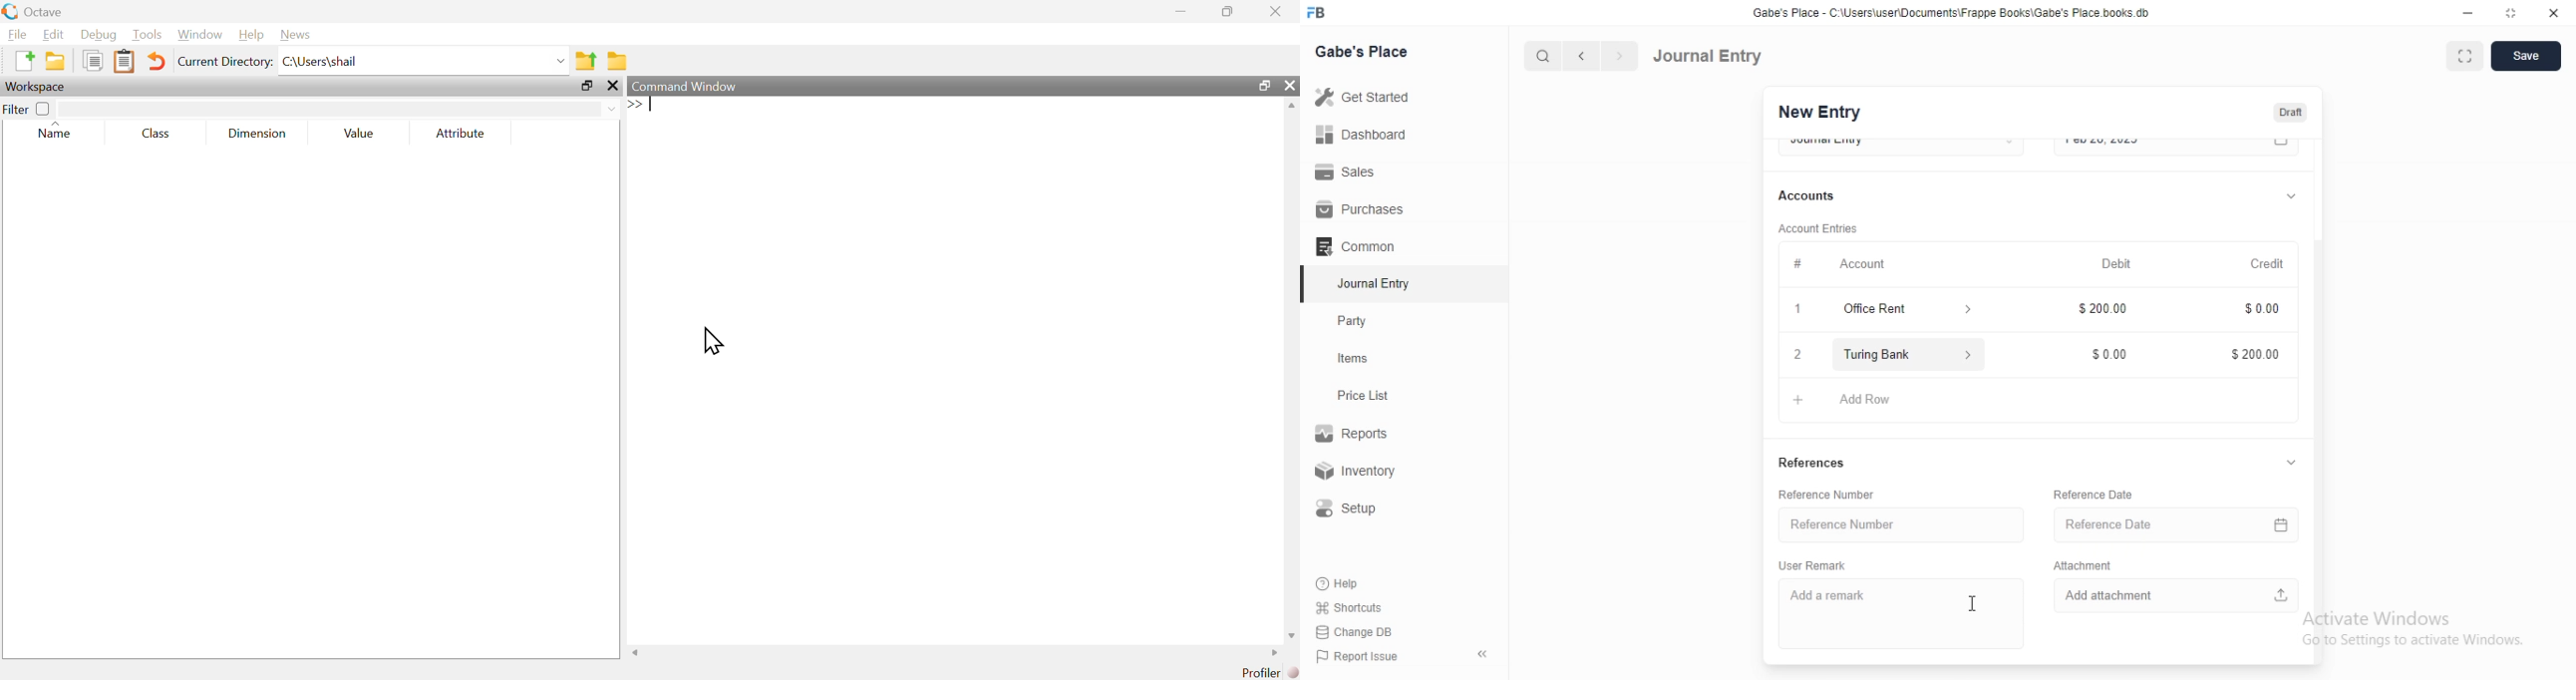  Describe the element at coordinates (1291, 107) in the screenshot. I see `Scrollbar up` at that location.